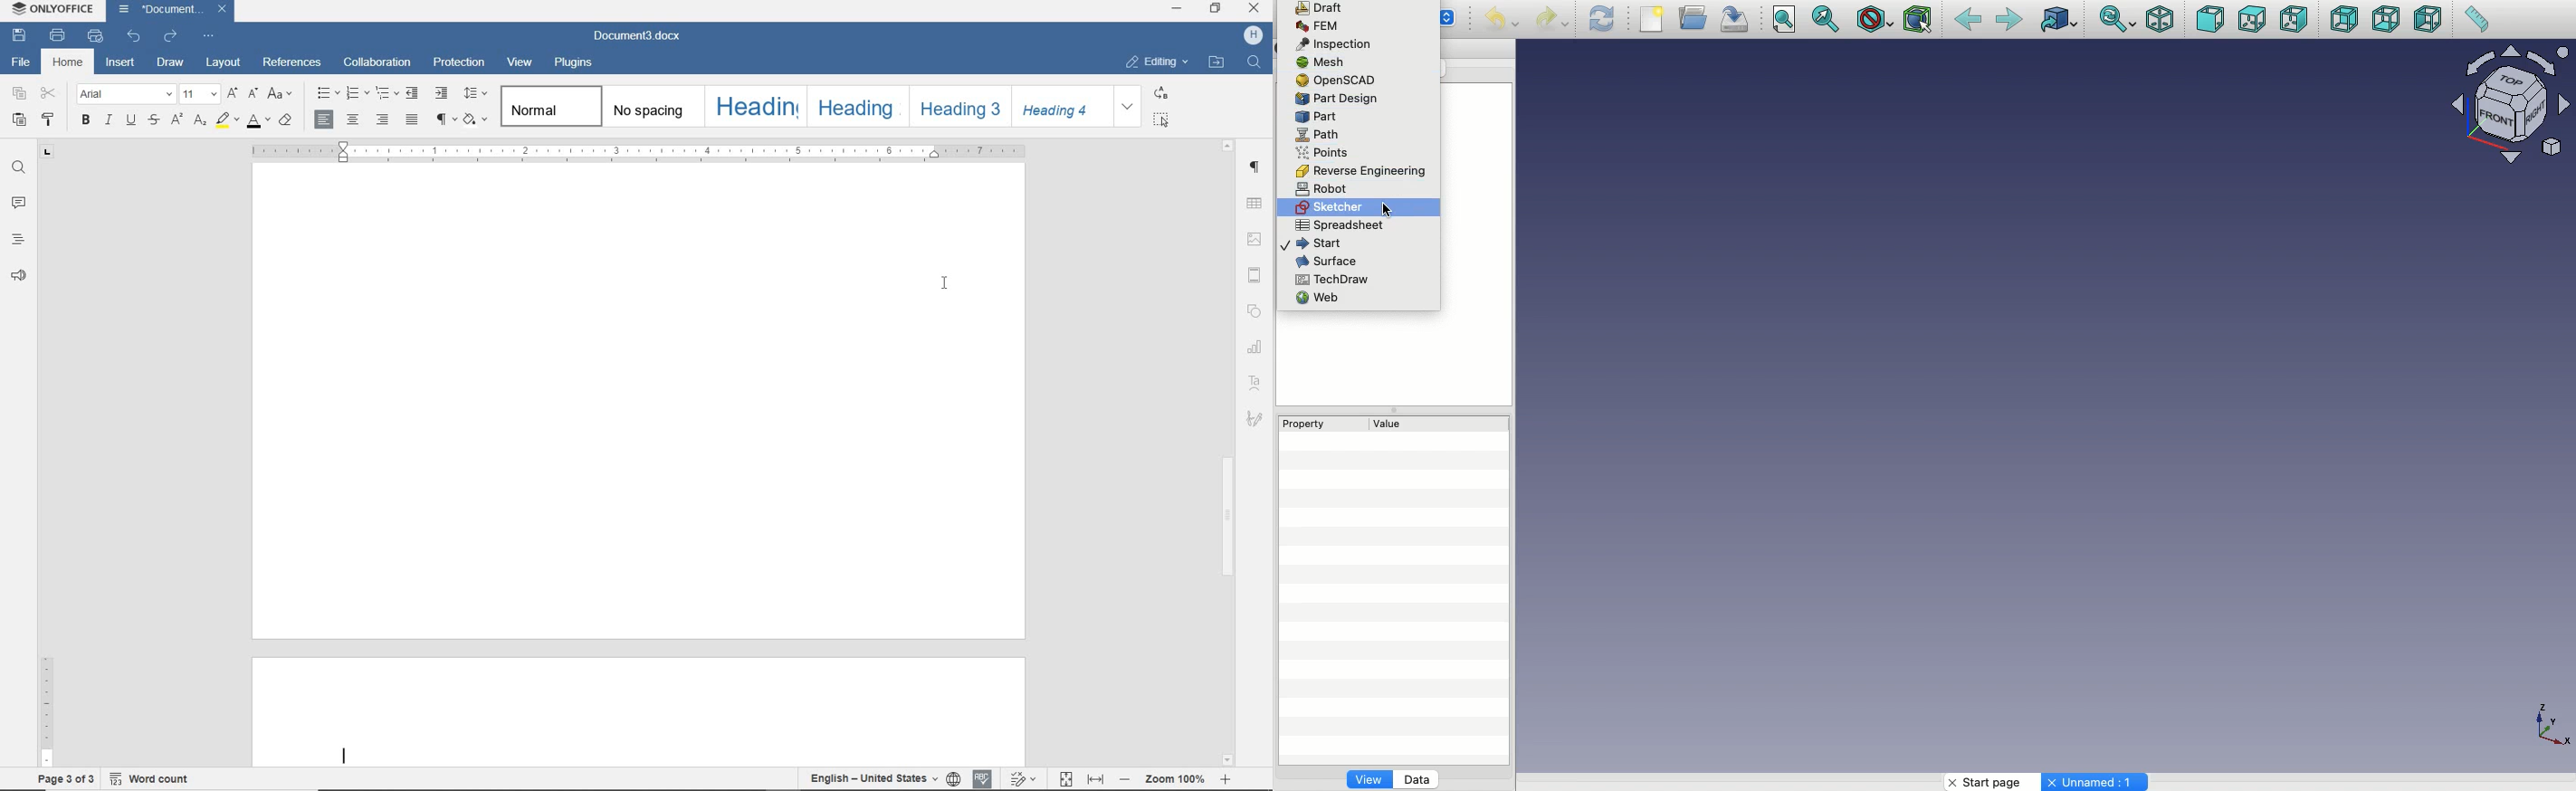 The image size is (2576, 812). I want to click on Start, so click(1313, 243).